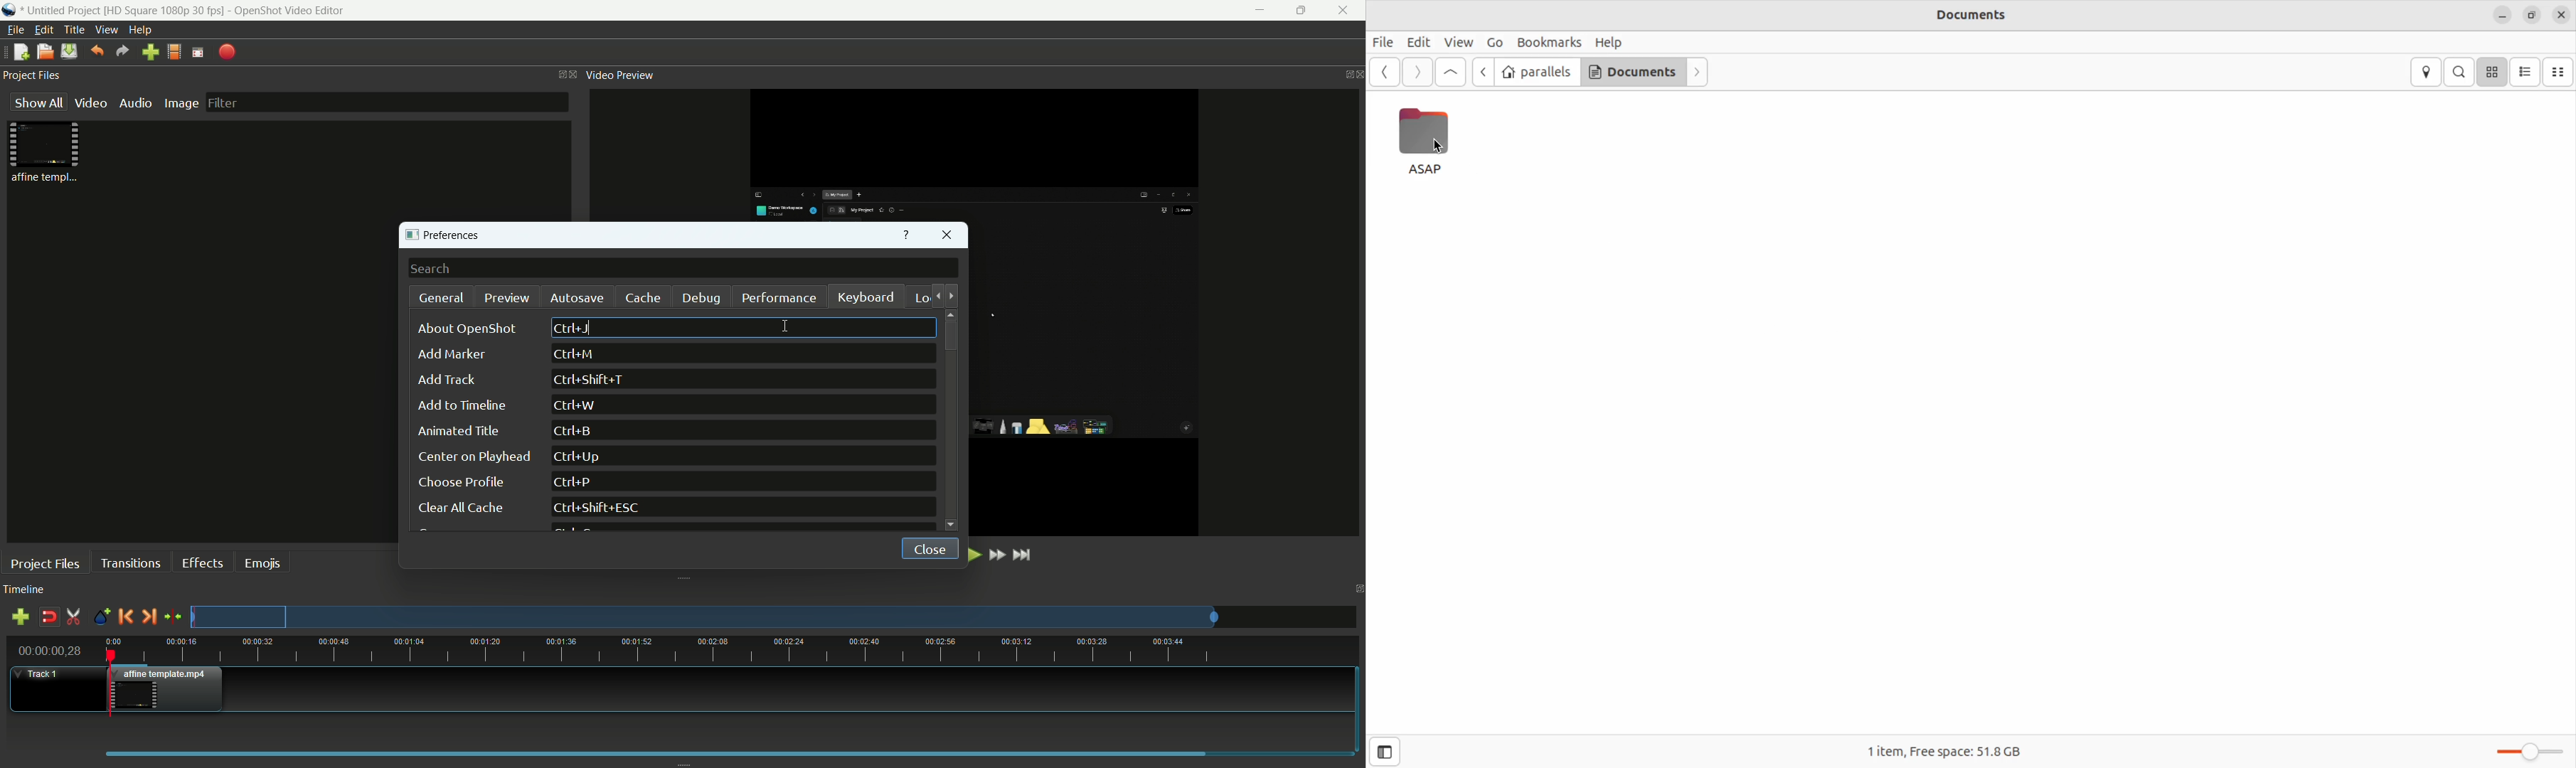 This screenshot has width=2576, height=784. What do you see at coordinates (2528, 72) in the screenshot?
I see `list view` at bounding box center [2528, 72].